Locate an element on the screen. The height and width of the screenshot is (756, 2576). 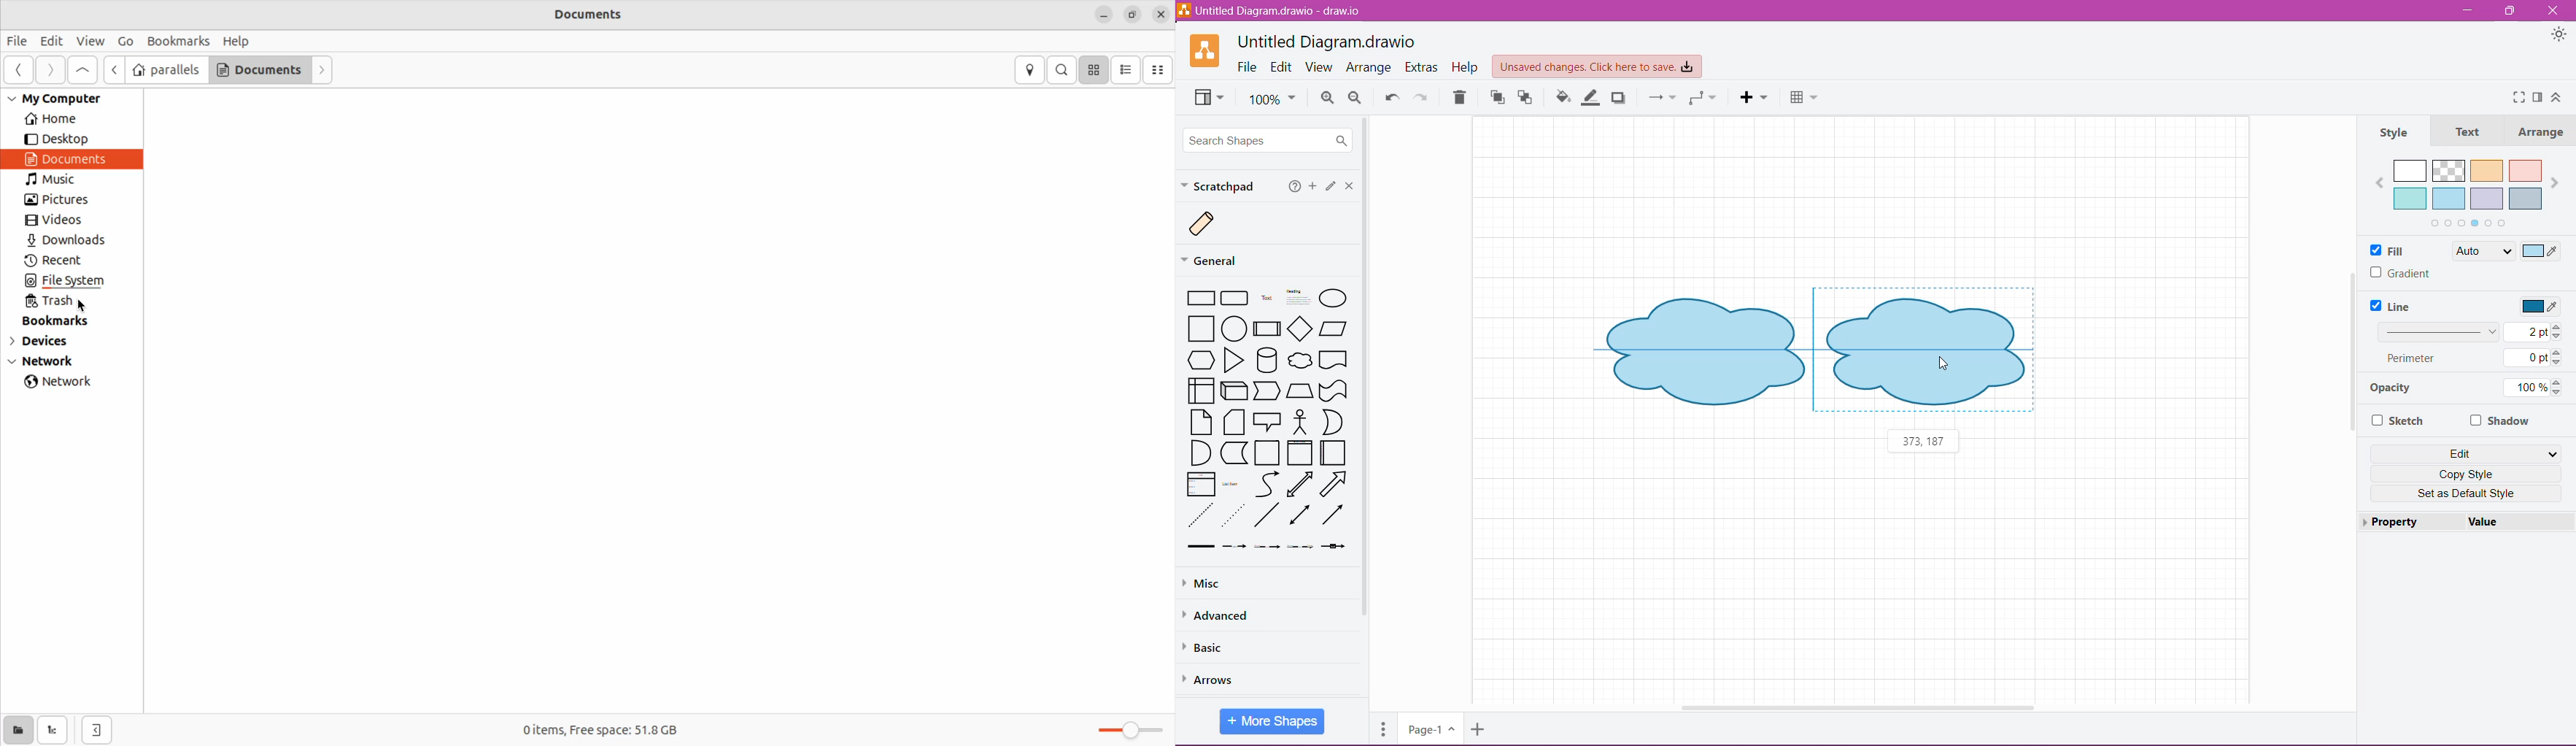
373,187 is located at coordinates (1923, 441).